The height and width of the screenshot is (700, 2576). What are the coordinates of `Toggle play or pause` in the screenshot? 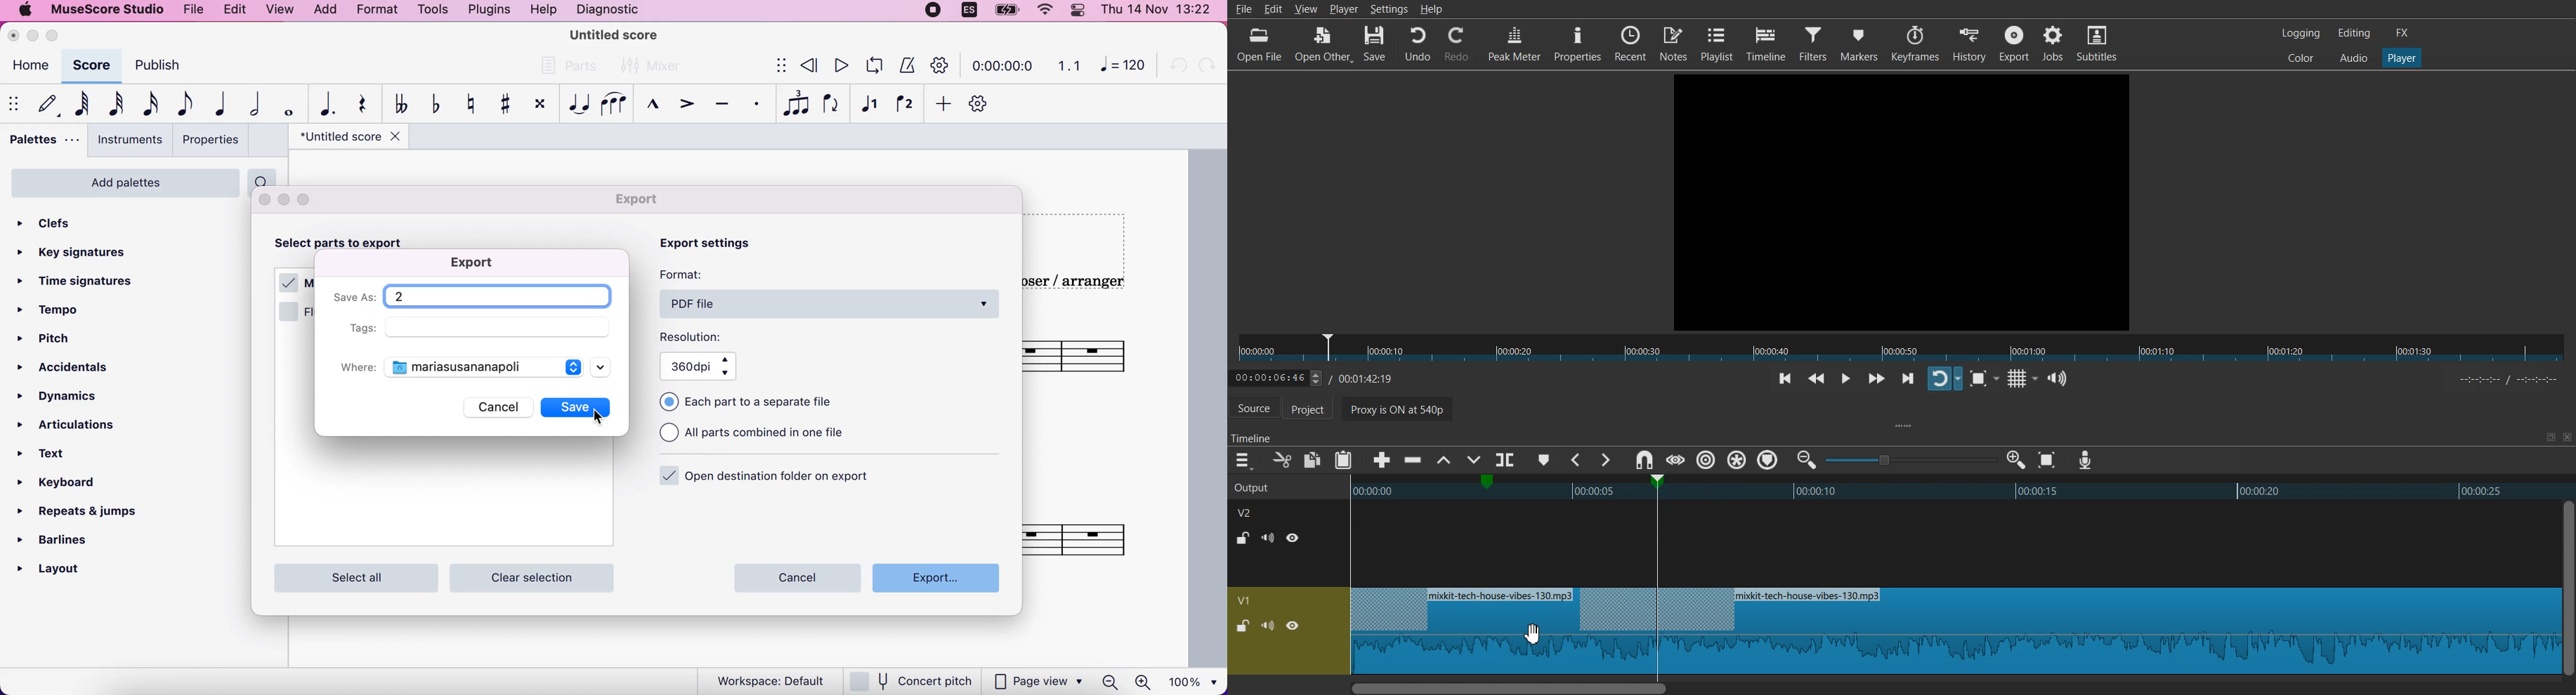 It's located at (1845, 379).